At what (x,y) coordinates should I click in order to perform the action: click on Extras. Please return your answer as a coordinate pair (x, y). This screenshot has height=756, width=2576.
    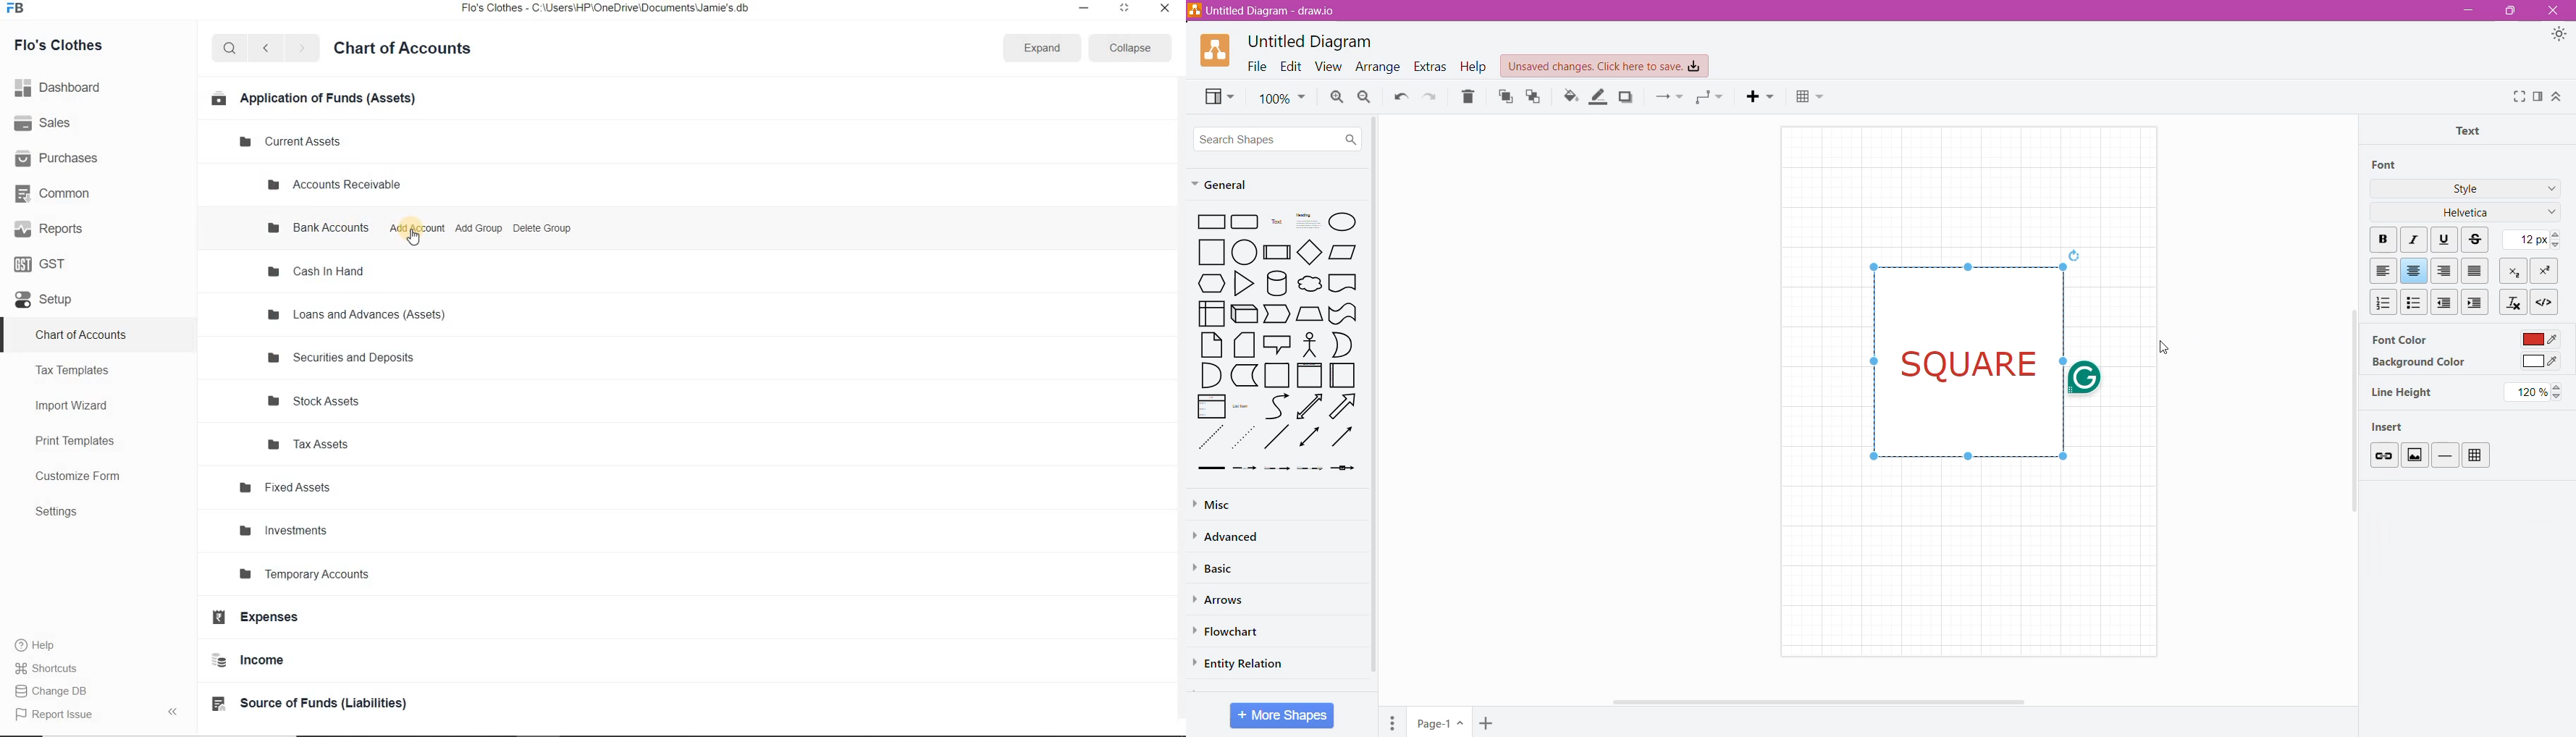
    Looking at the image, I should click on (1430, 67).